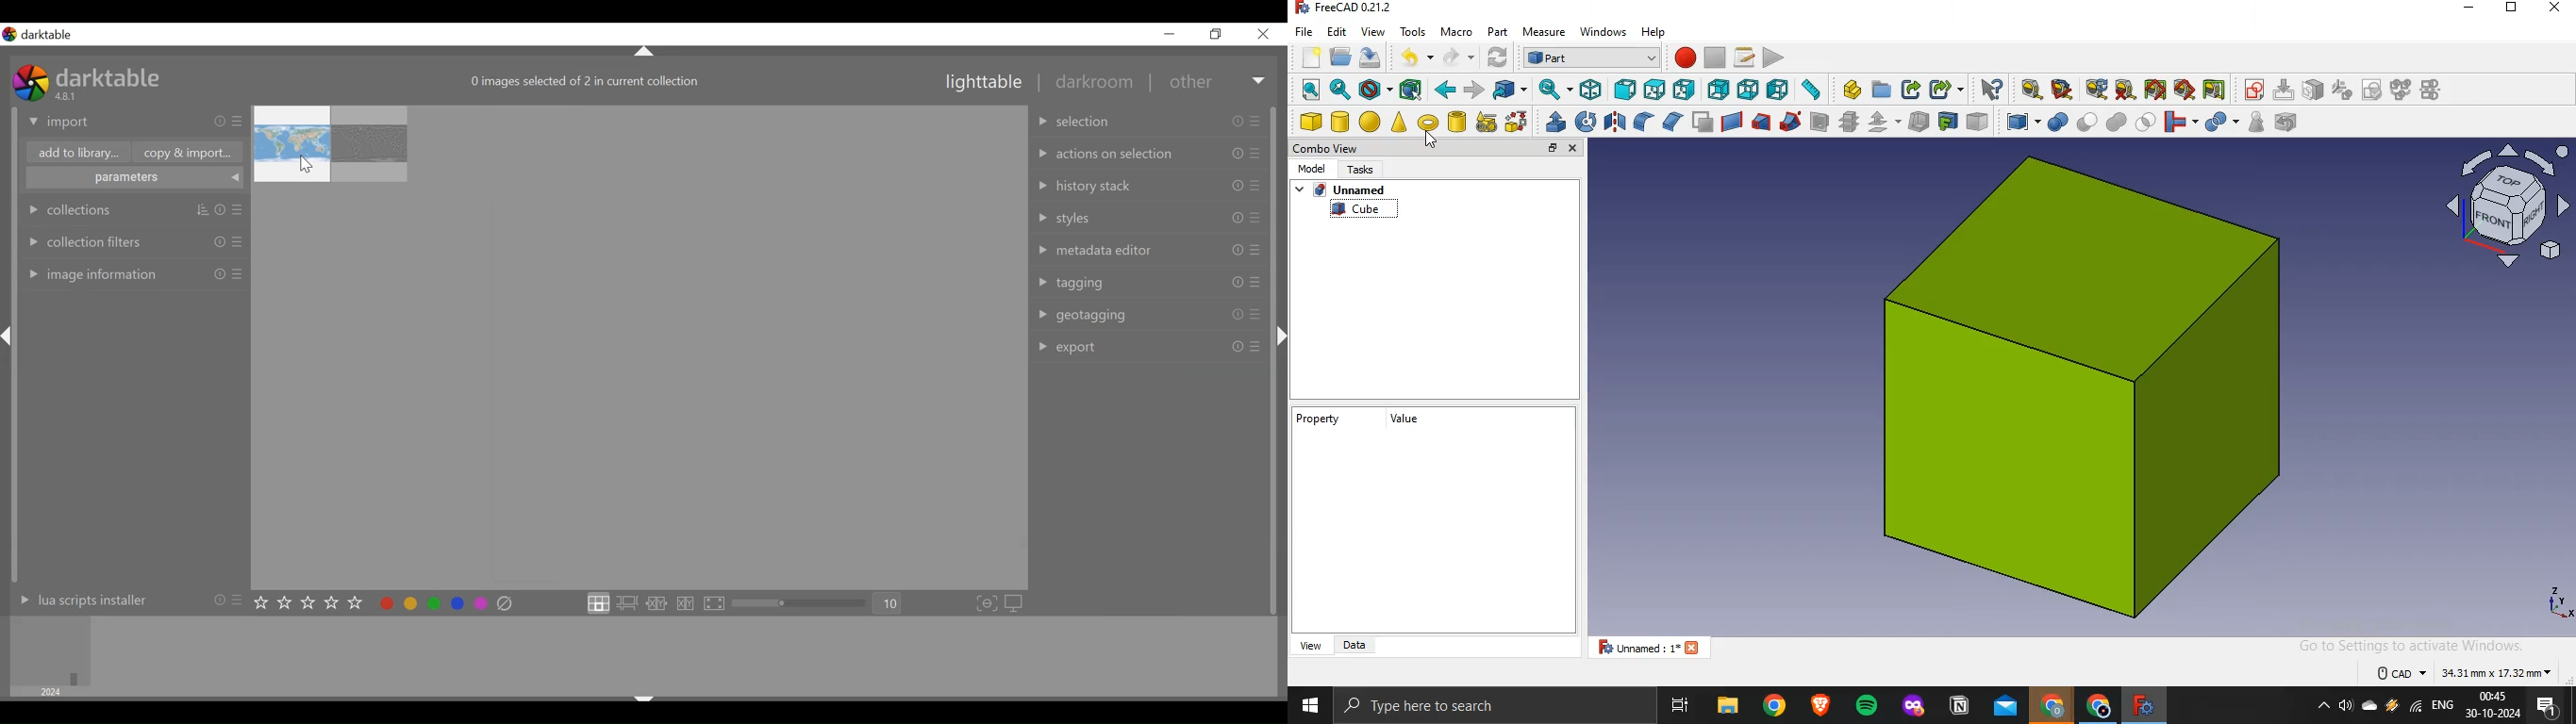 The width and height of the screenshot is (2576, 728). I want to click on notion, so click(1960, 705).